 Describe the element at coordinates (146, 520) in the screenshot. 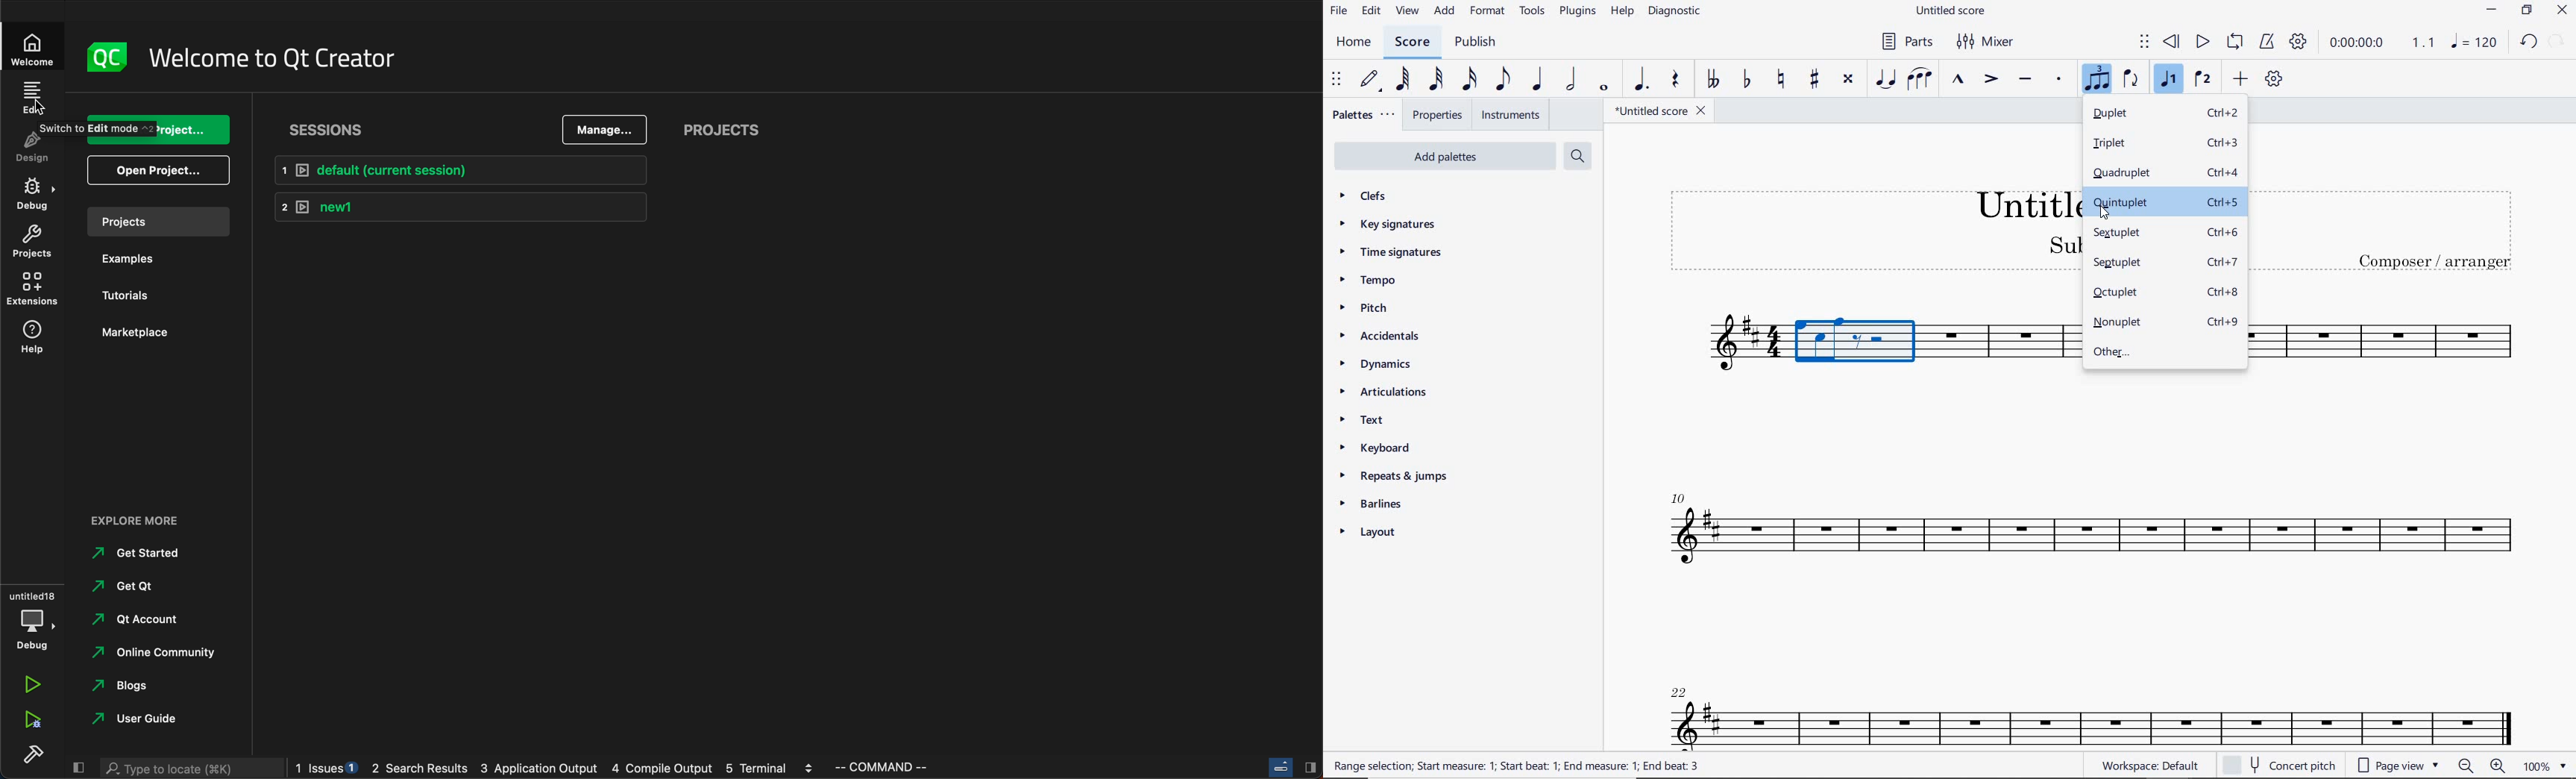

I see `explore ` at that location.